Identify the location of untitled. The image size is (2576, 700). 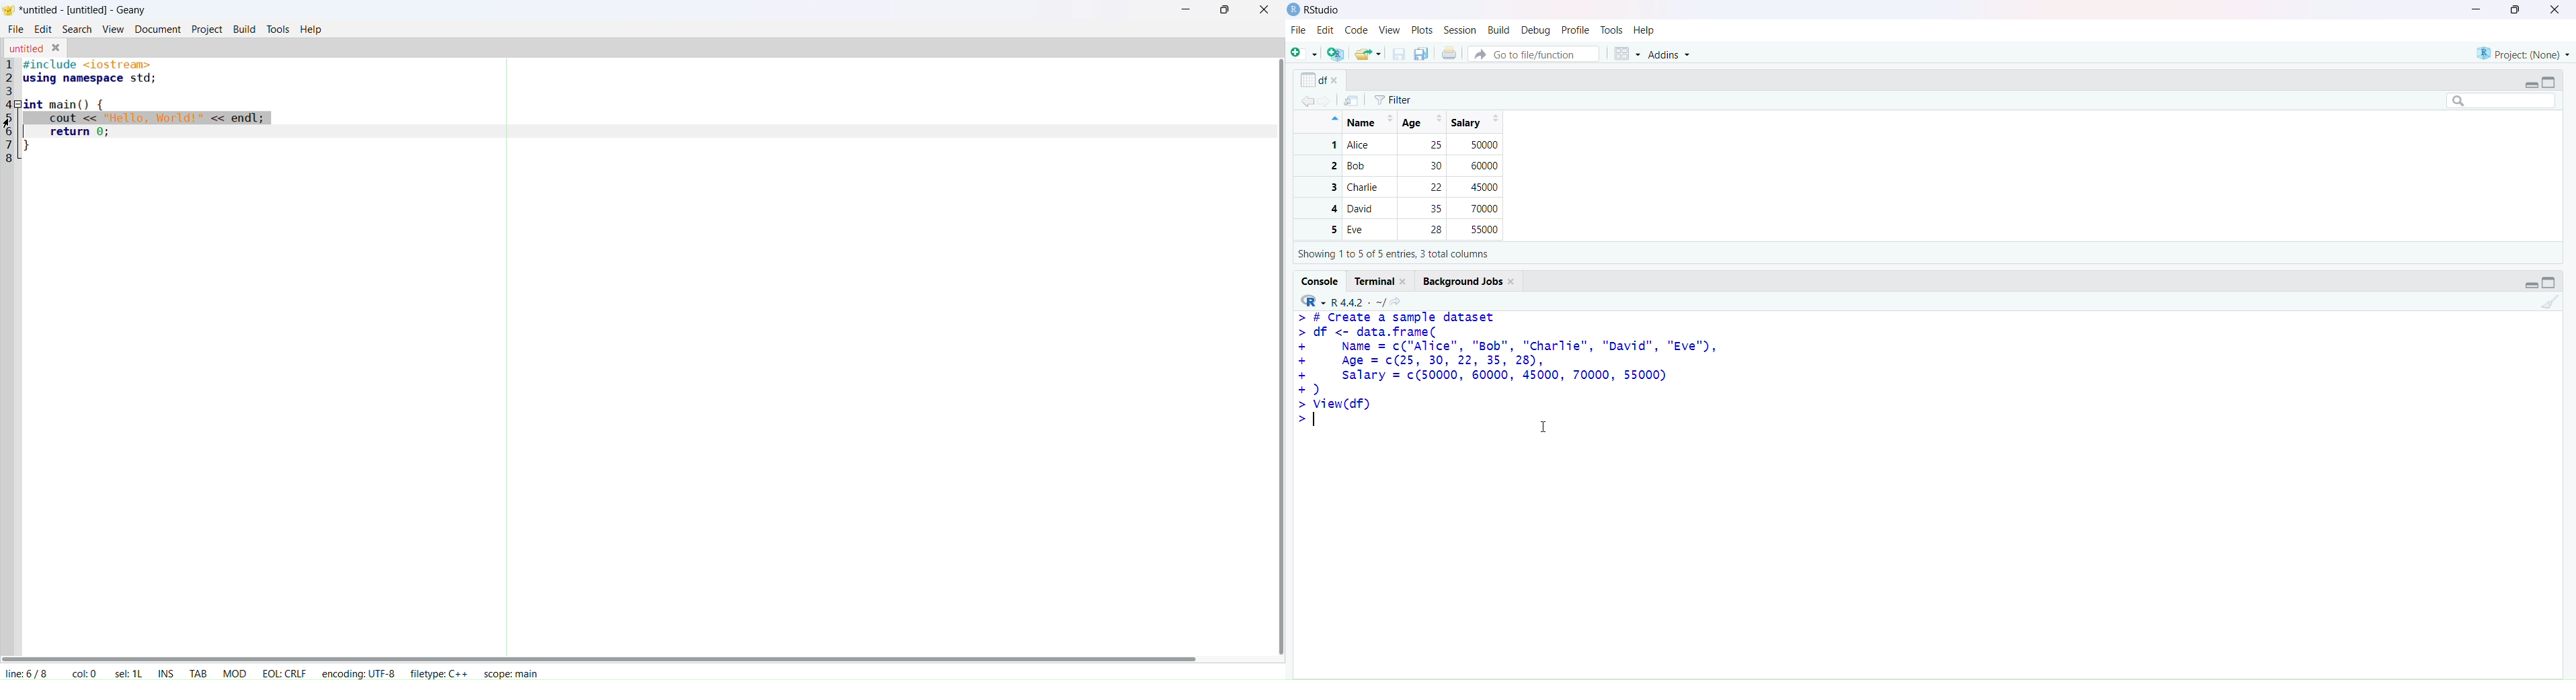
(25, 48).